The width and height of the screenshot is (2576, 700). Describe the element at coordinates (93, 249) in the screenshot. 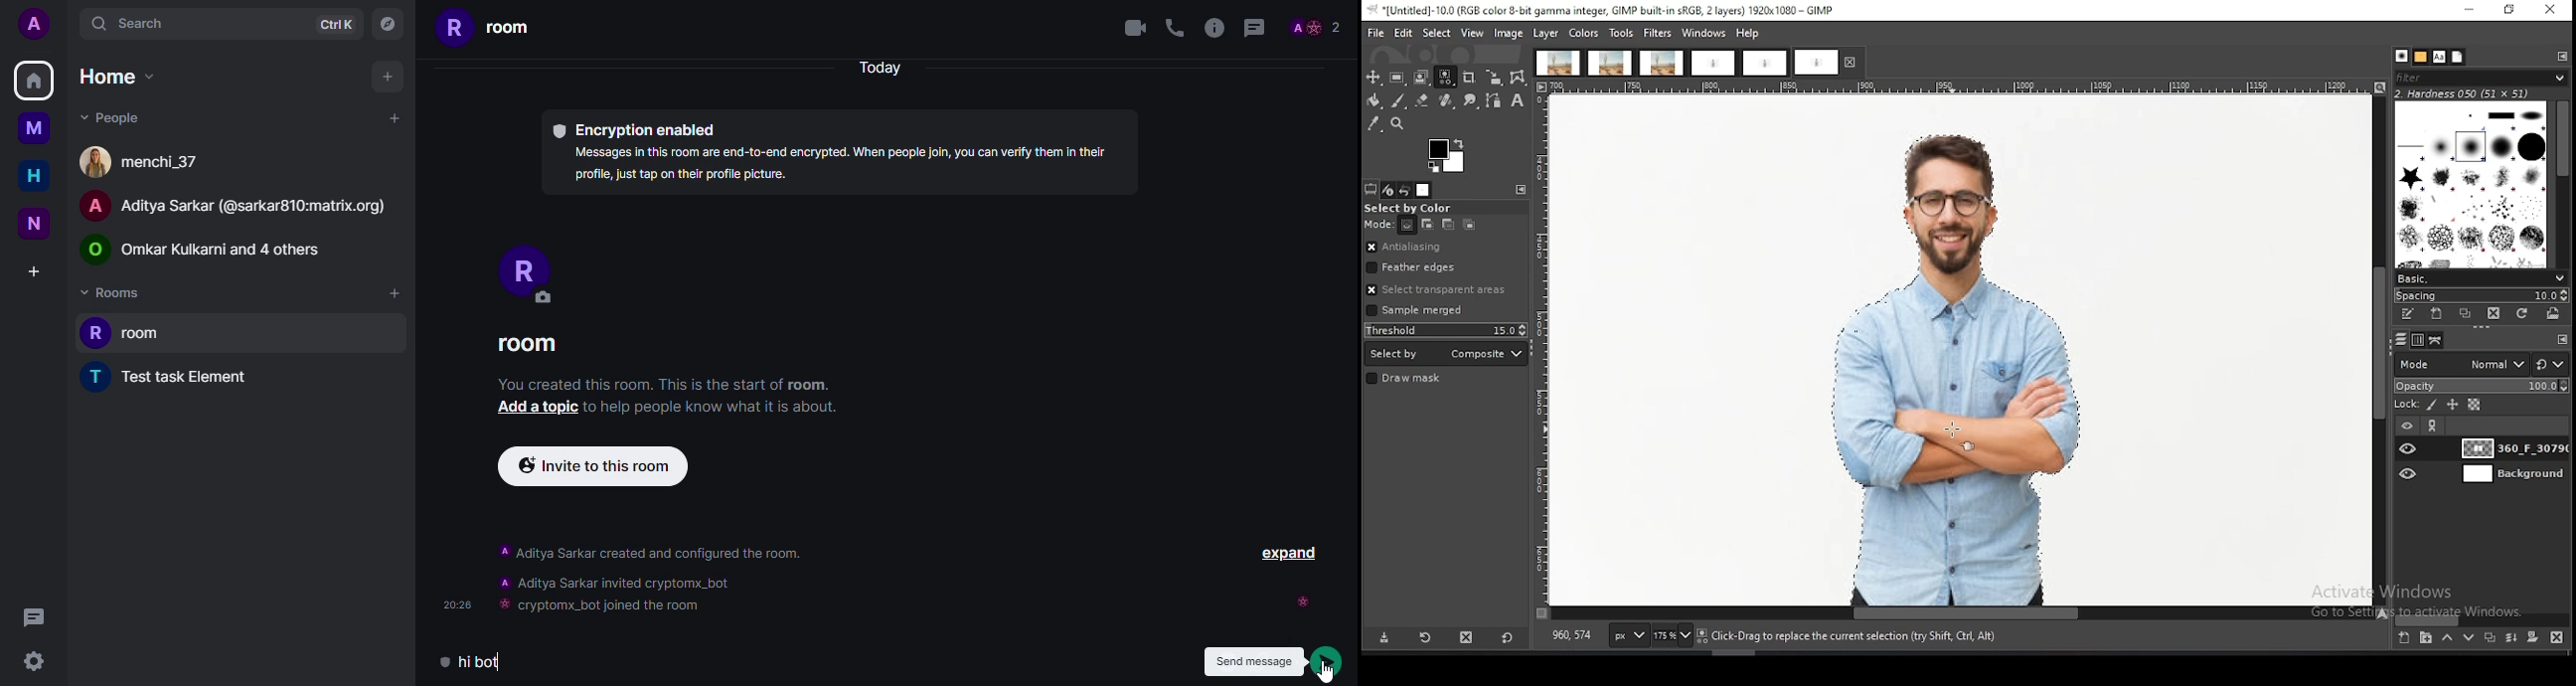

I see `logo` at that location.